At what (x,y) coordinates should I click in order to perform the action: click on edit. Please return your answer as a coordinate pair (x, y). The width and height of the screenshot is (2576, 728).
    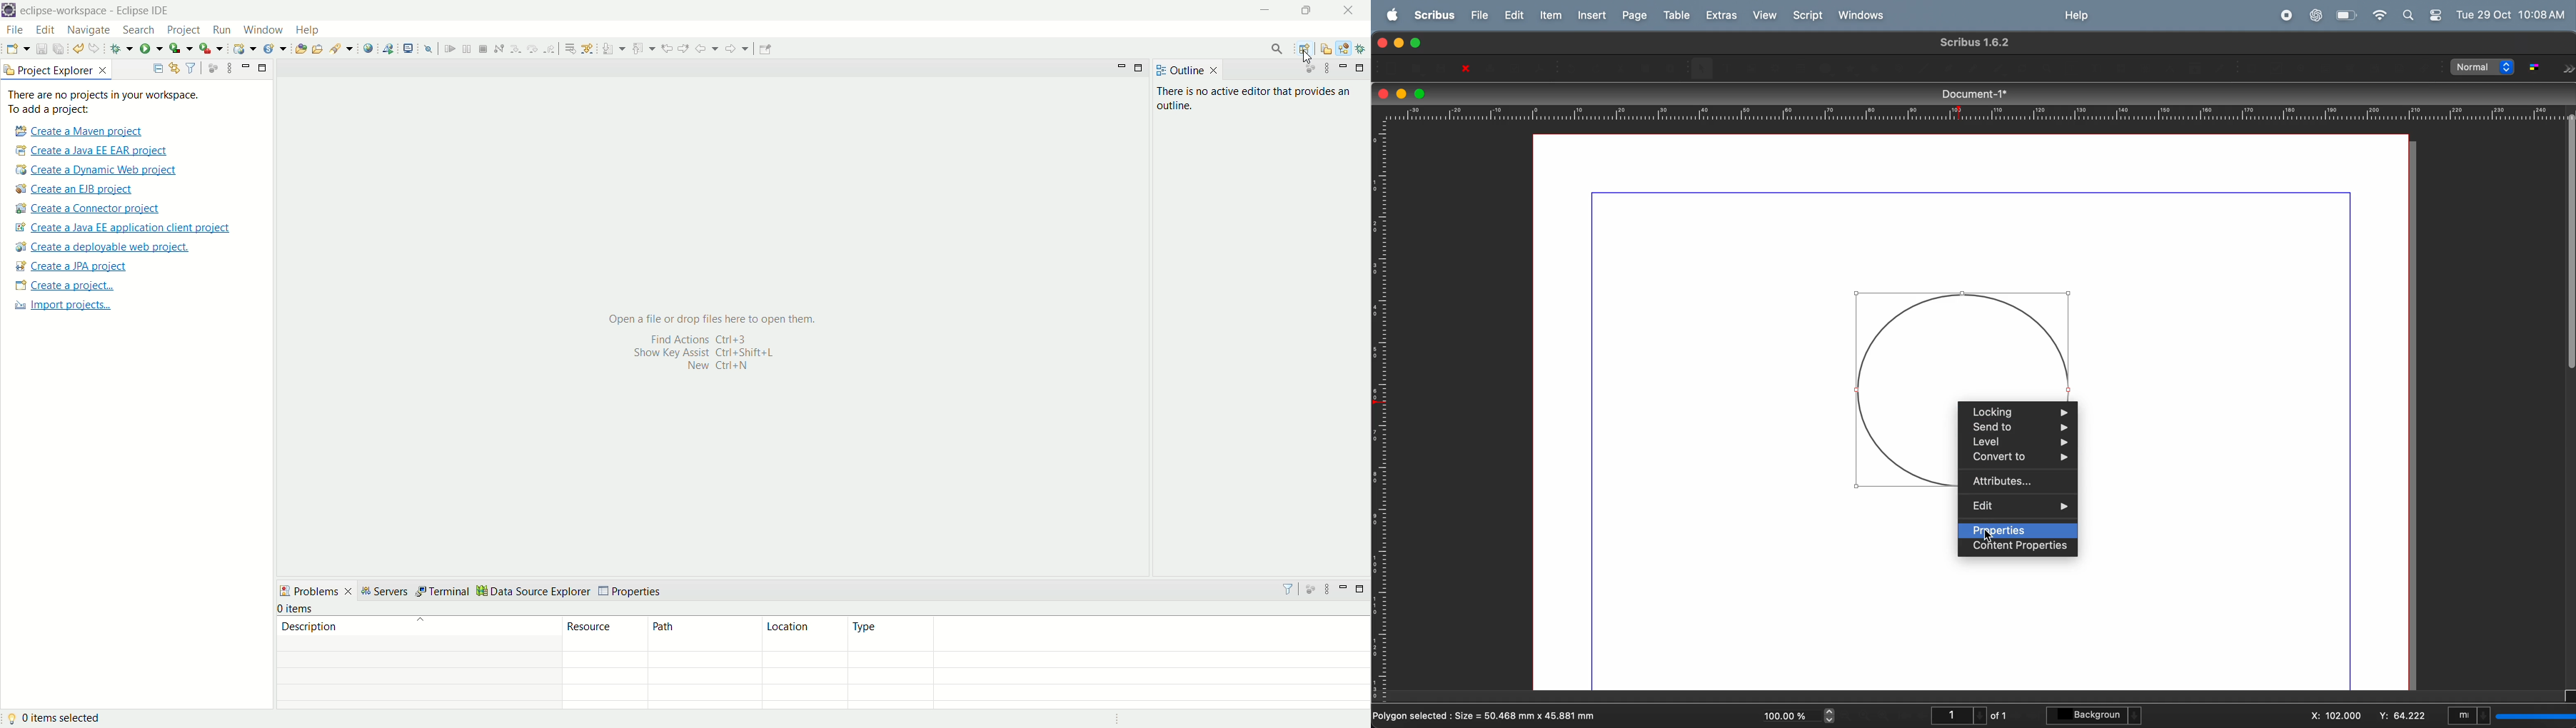
    Looking at the image, I should click on (1511, 15).